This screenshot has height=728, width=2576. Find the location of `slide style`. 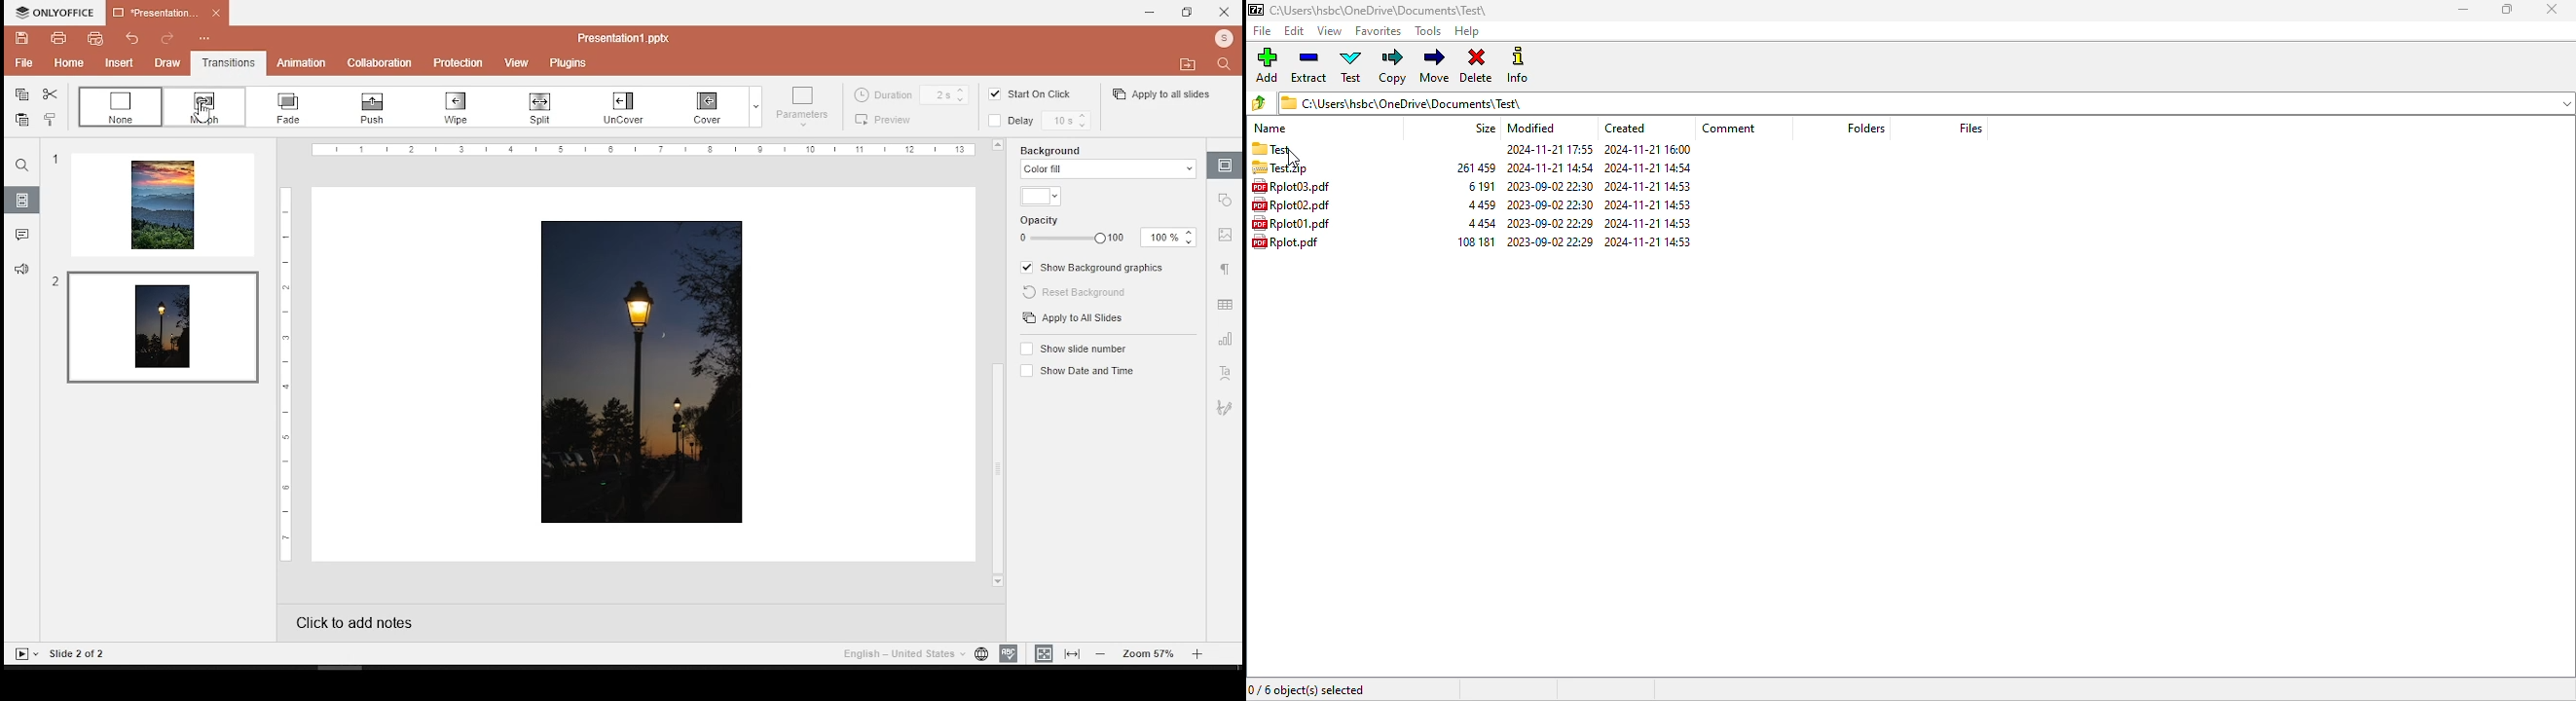

slide style is located at coordinates (992, 96).